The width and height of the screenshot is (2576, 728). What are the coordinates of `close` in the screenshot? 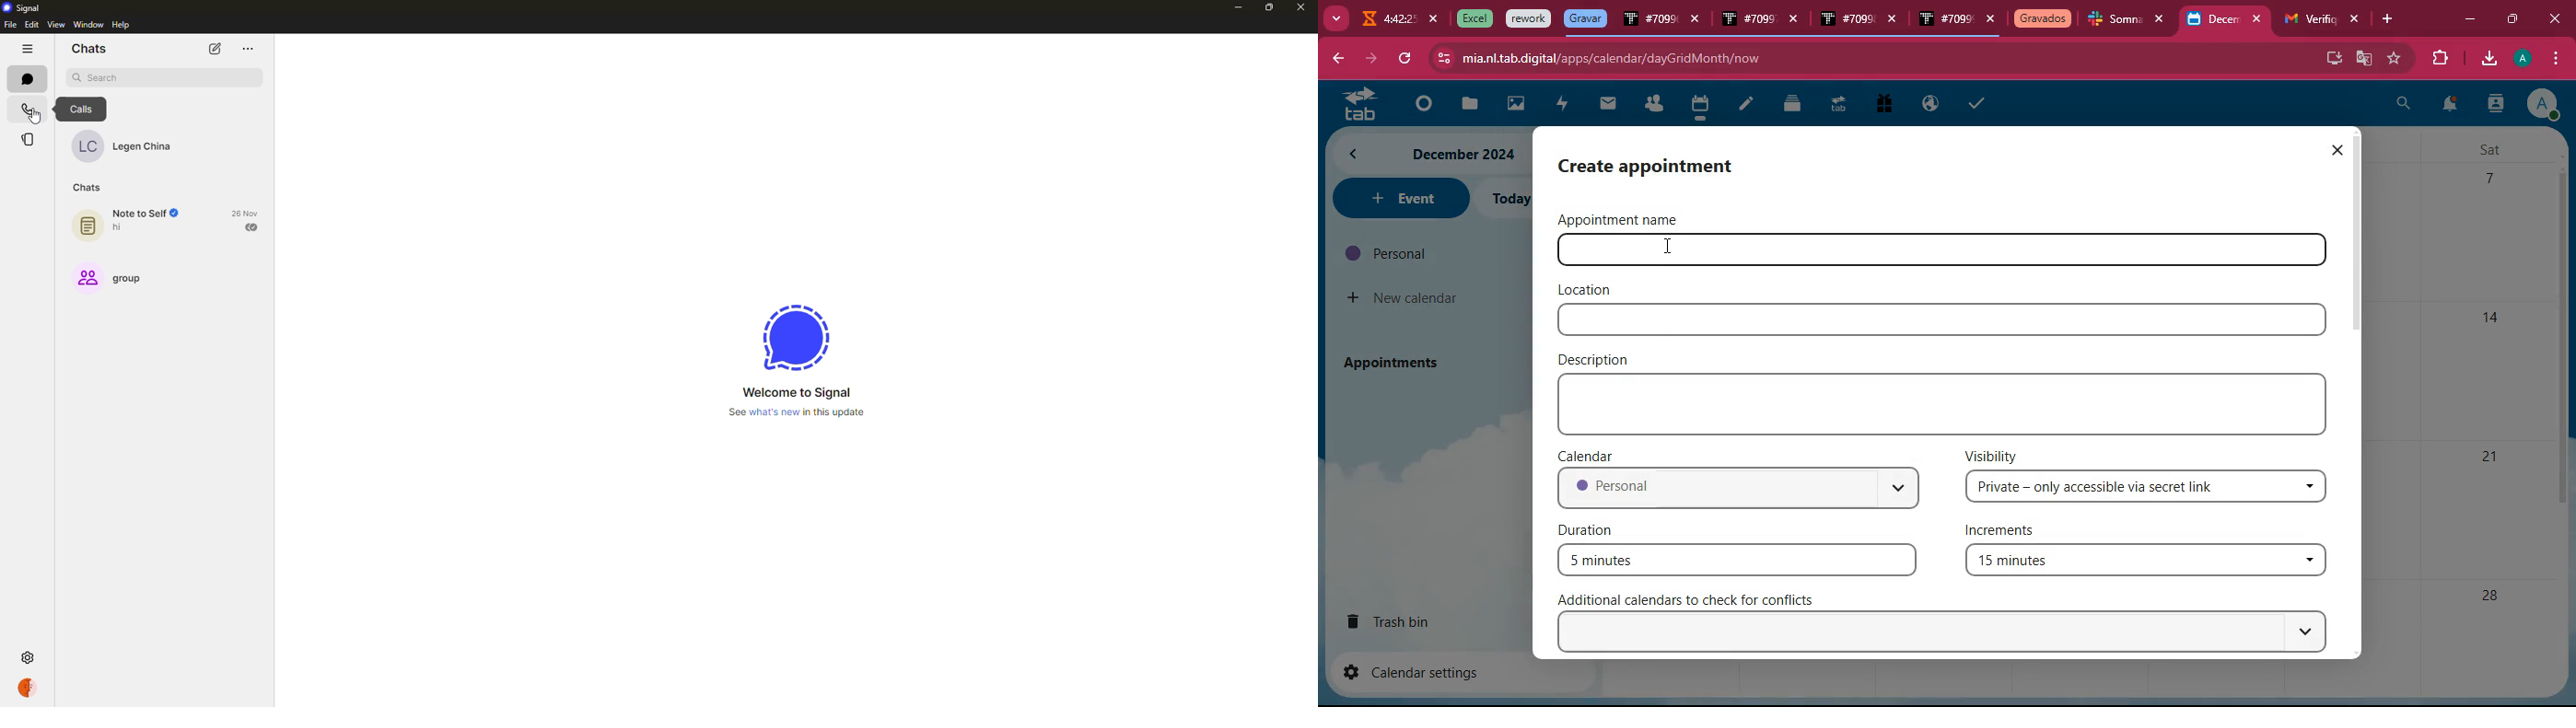 It's located at (1991, 20).